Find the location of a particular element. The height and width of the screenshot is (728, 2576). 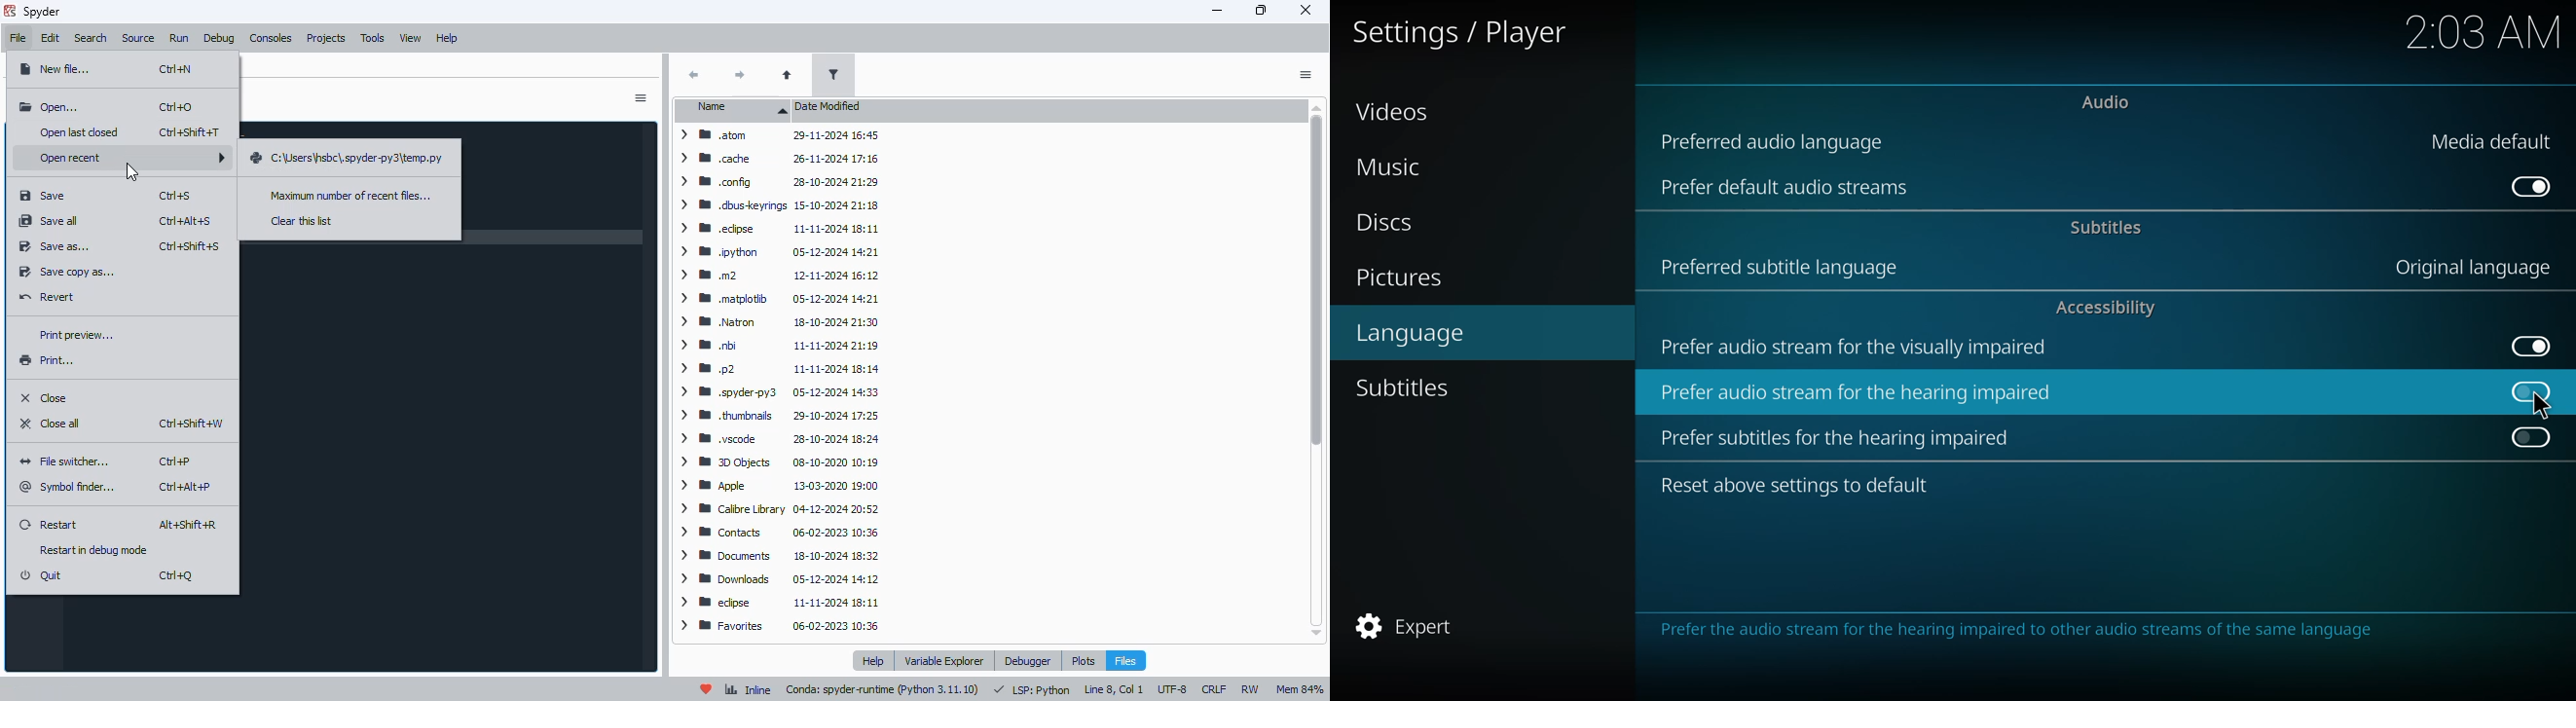

ym p2 11-11-2024 18:14 is located at coordinates (775, 366).